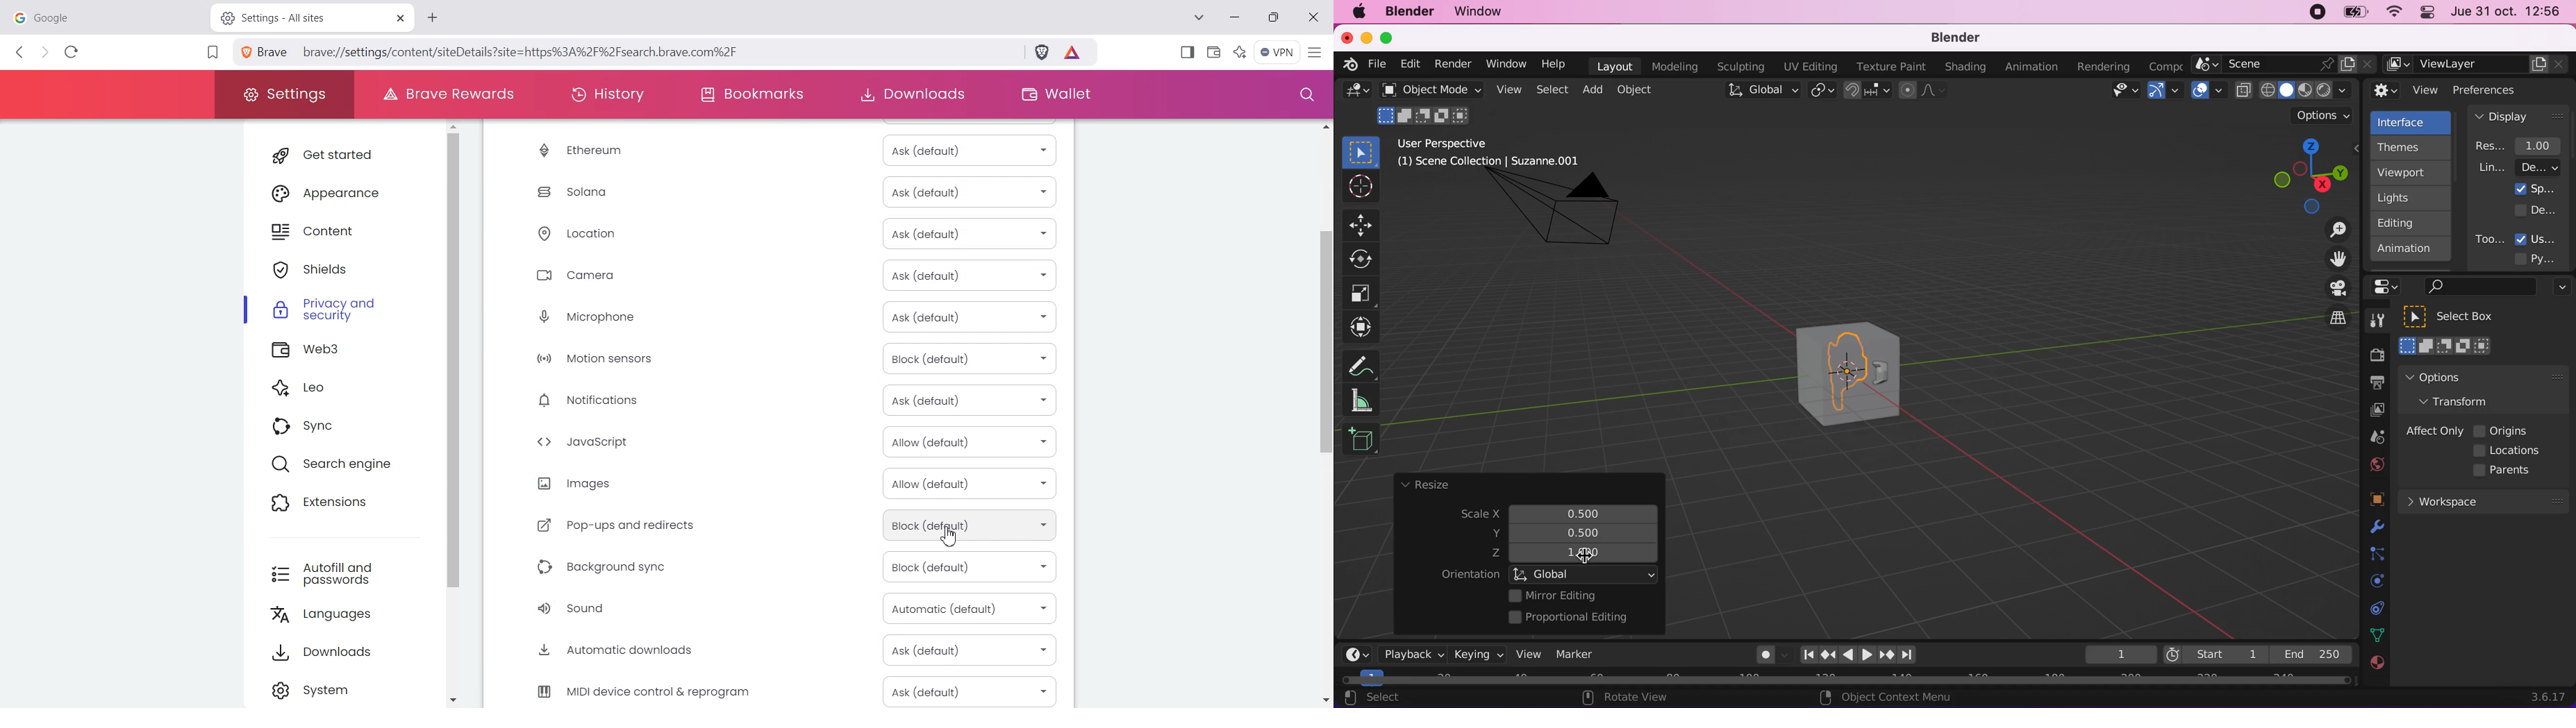 The height and width of the screenshot is (728, 2576). Describe the element at coordinates (2478, 65) in the screenshot. I see `view layer` at that location.